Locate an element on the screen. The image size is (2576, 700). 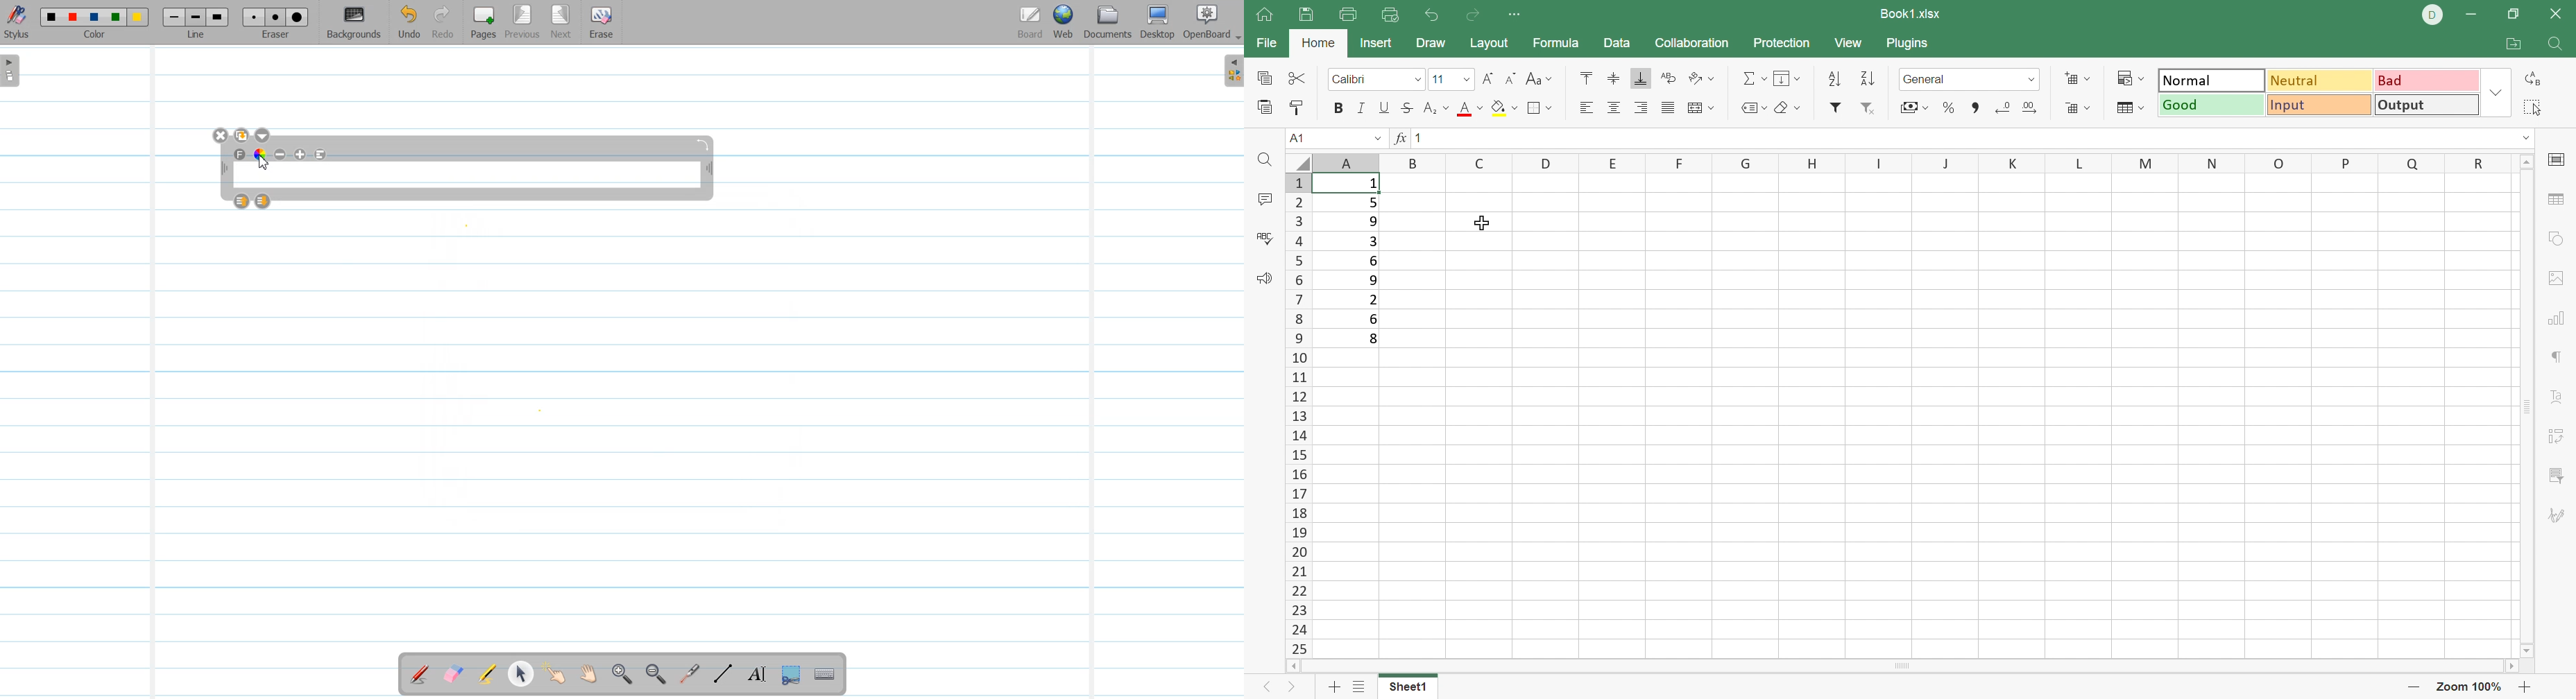
Row names is located at coordinates (1297, 415).